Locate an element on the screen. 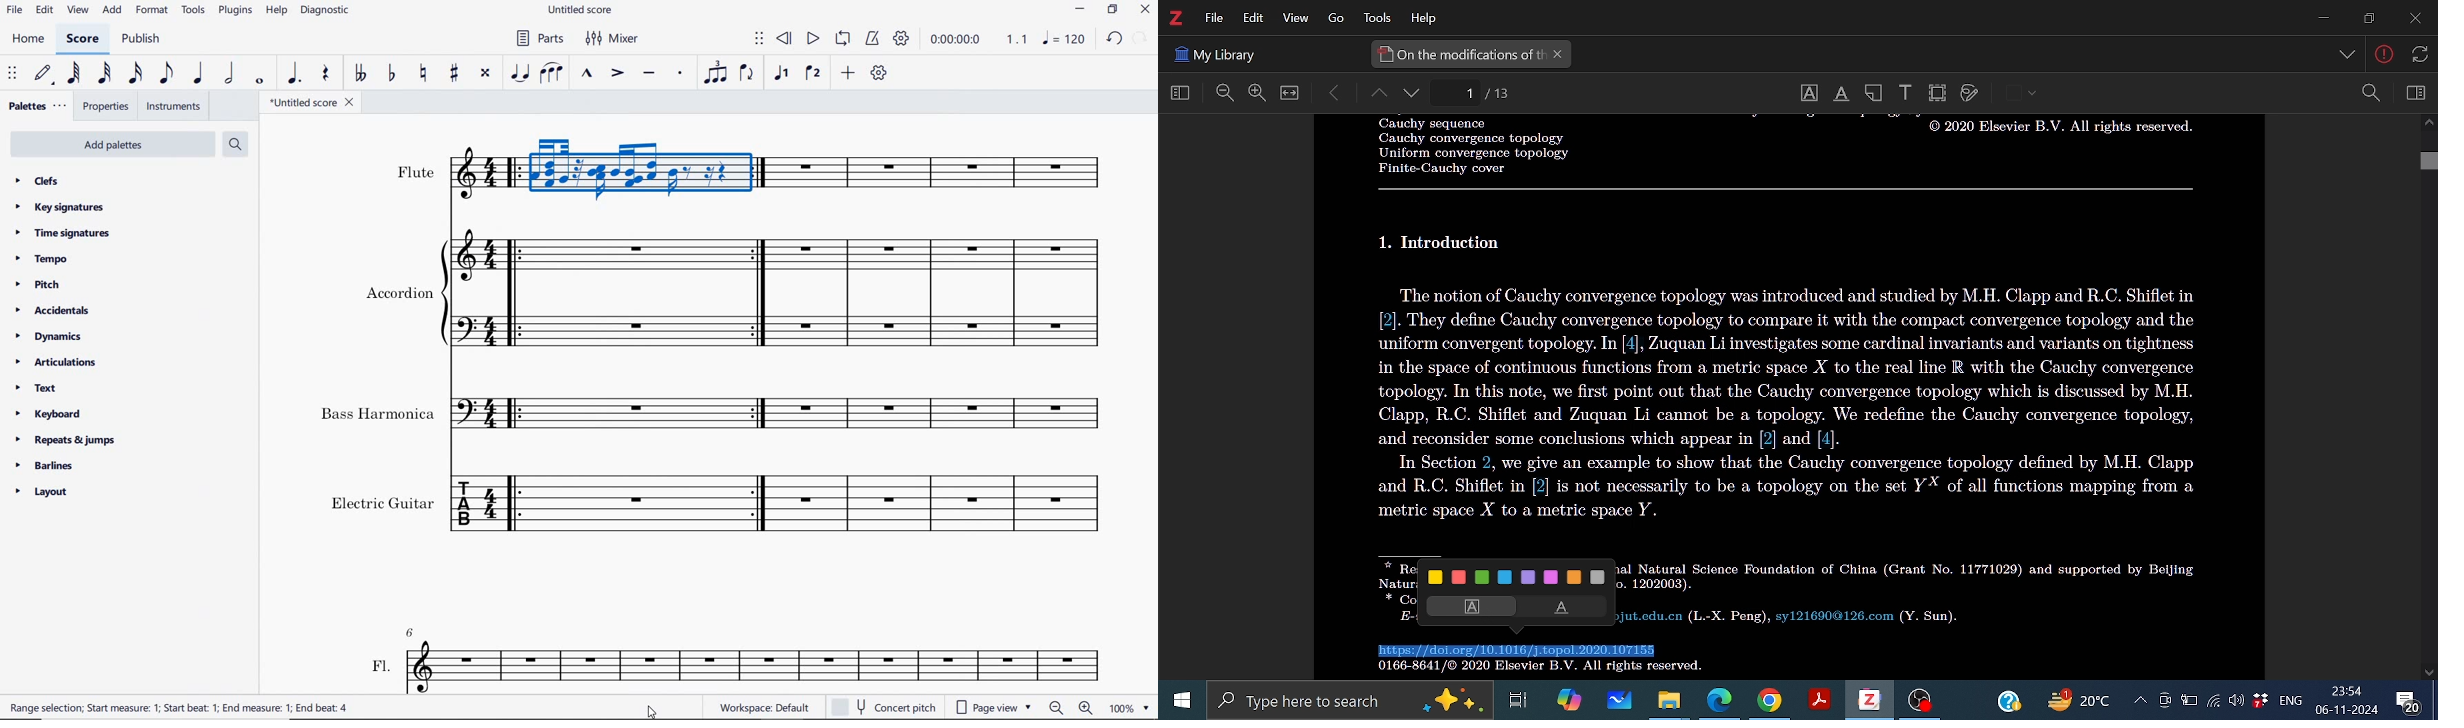 The height and width of the screenshot is (728, 2464). Current page is located at coordinates (1500, 93).